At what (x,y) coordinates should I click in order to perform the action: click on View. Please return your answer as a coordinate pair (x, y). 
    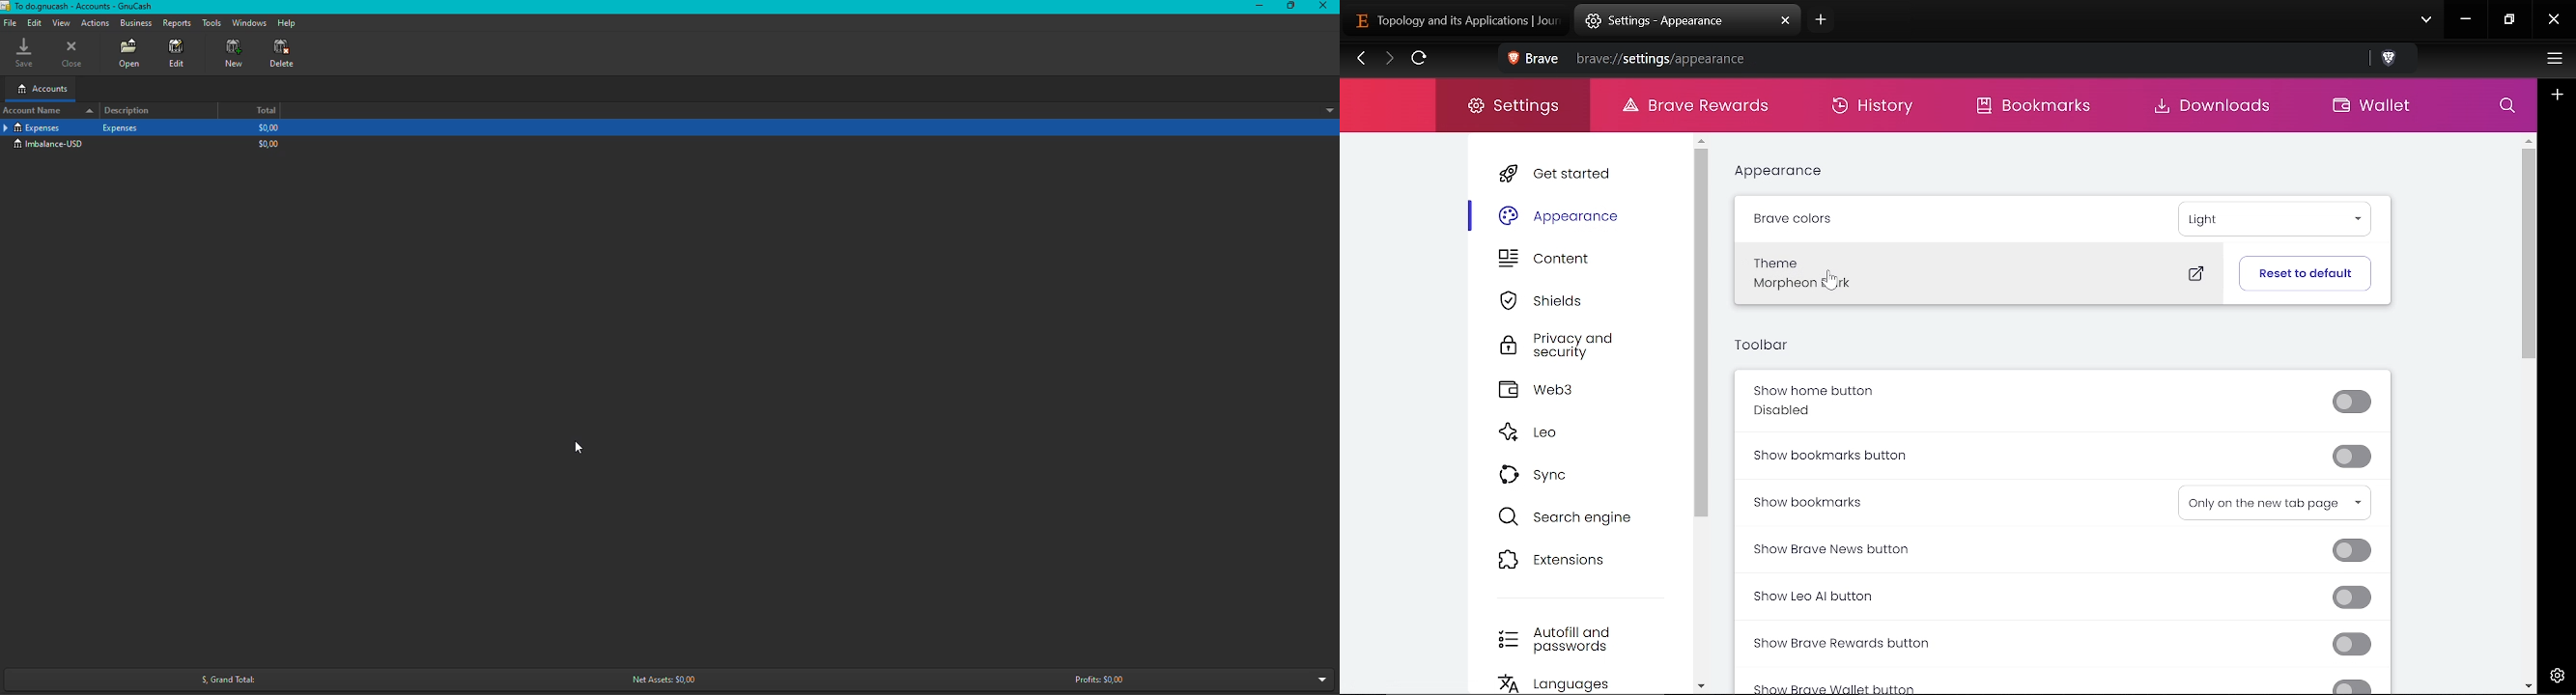
    Looking at the image, I should click on (62, 22).